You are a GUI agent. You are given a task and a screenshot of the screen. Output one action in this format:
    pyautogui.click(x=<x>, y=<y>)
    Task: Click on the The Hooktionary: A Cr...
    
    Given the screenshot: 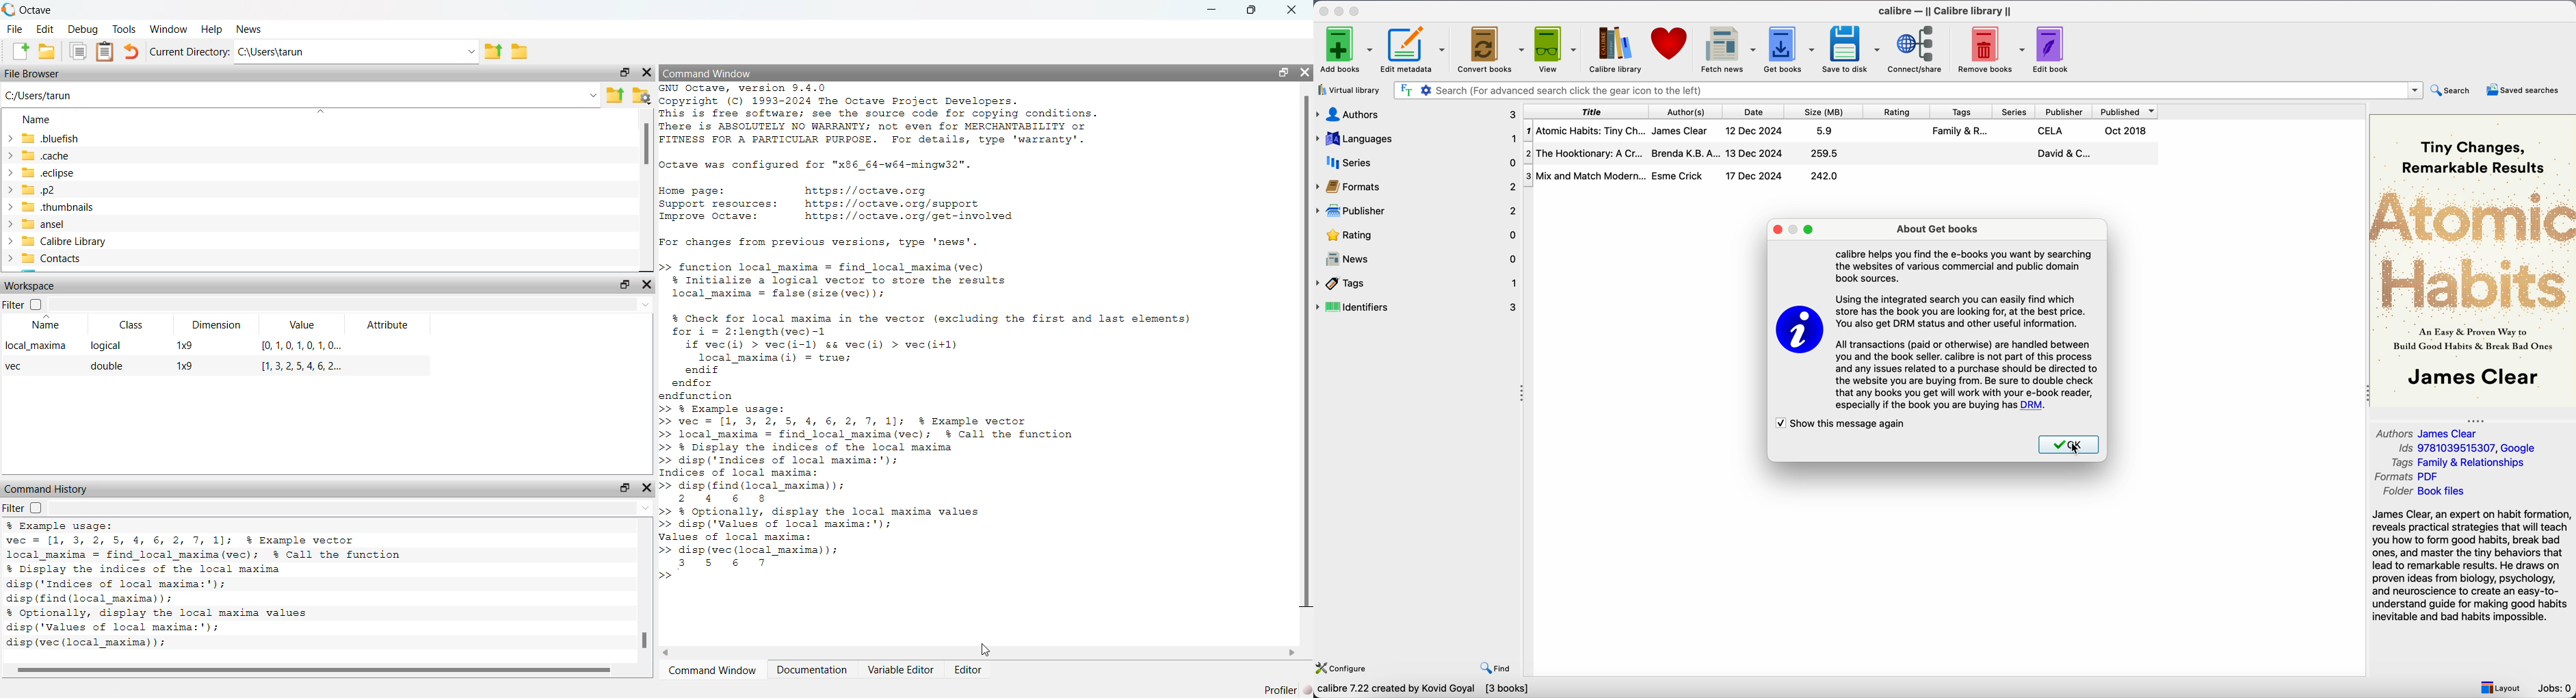 What is the action you would take?
    pyautogui.click(x=1588, y=153)
    